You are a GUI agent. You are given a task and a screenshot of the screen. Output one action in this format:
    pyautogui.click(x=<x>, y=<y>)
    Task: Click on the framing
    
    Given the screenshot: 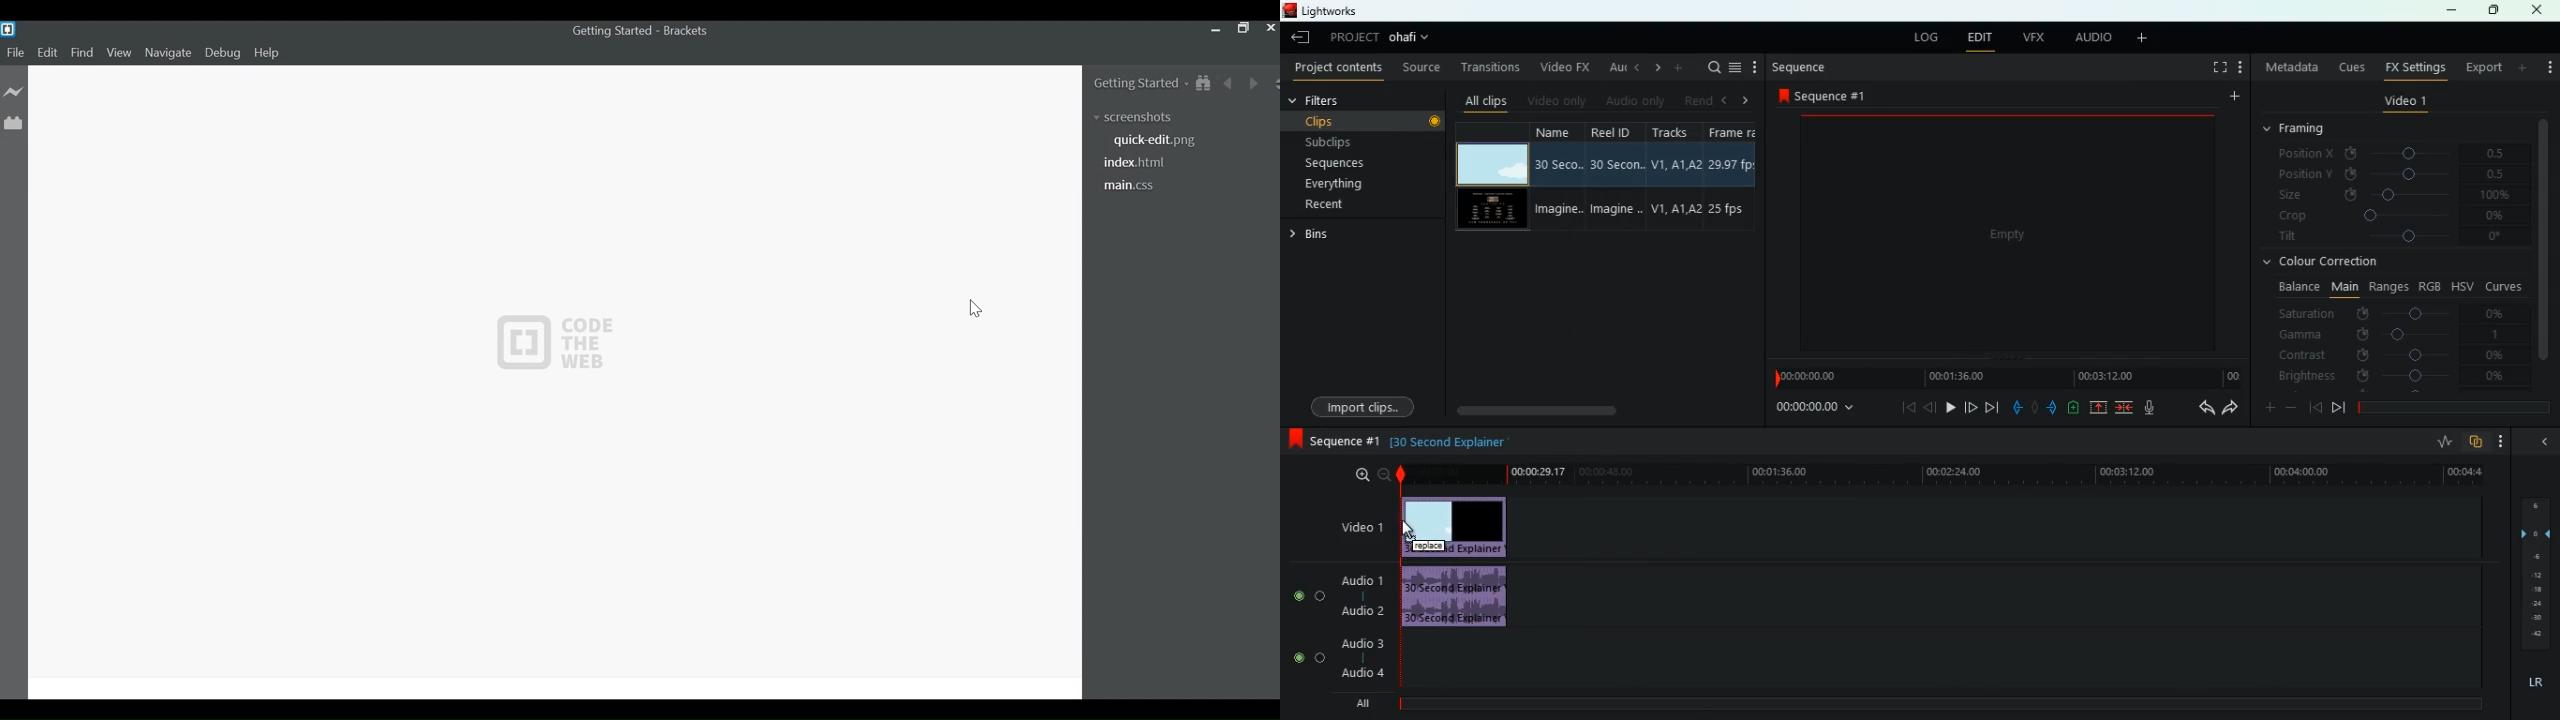 What is the action you would take?
    pyautogui.click(x=2306, y=129)
    